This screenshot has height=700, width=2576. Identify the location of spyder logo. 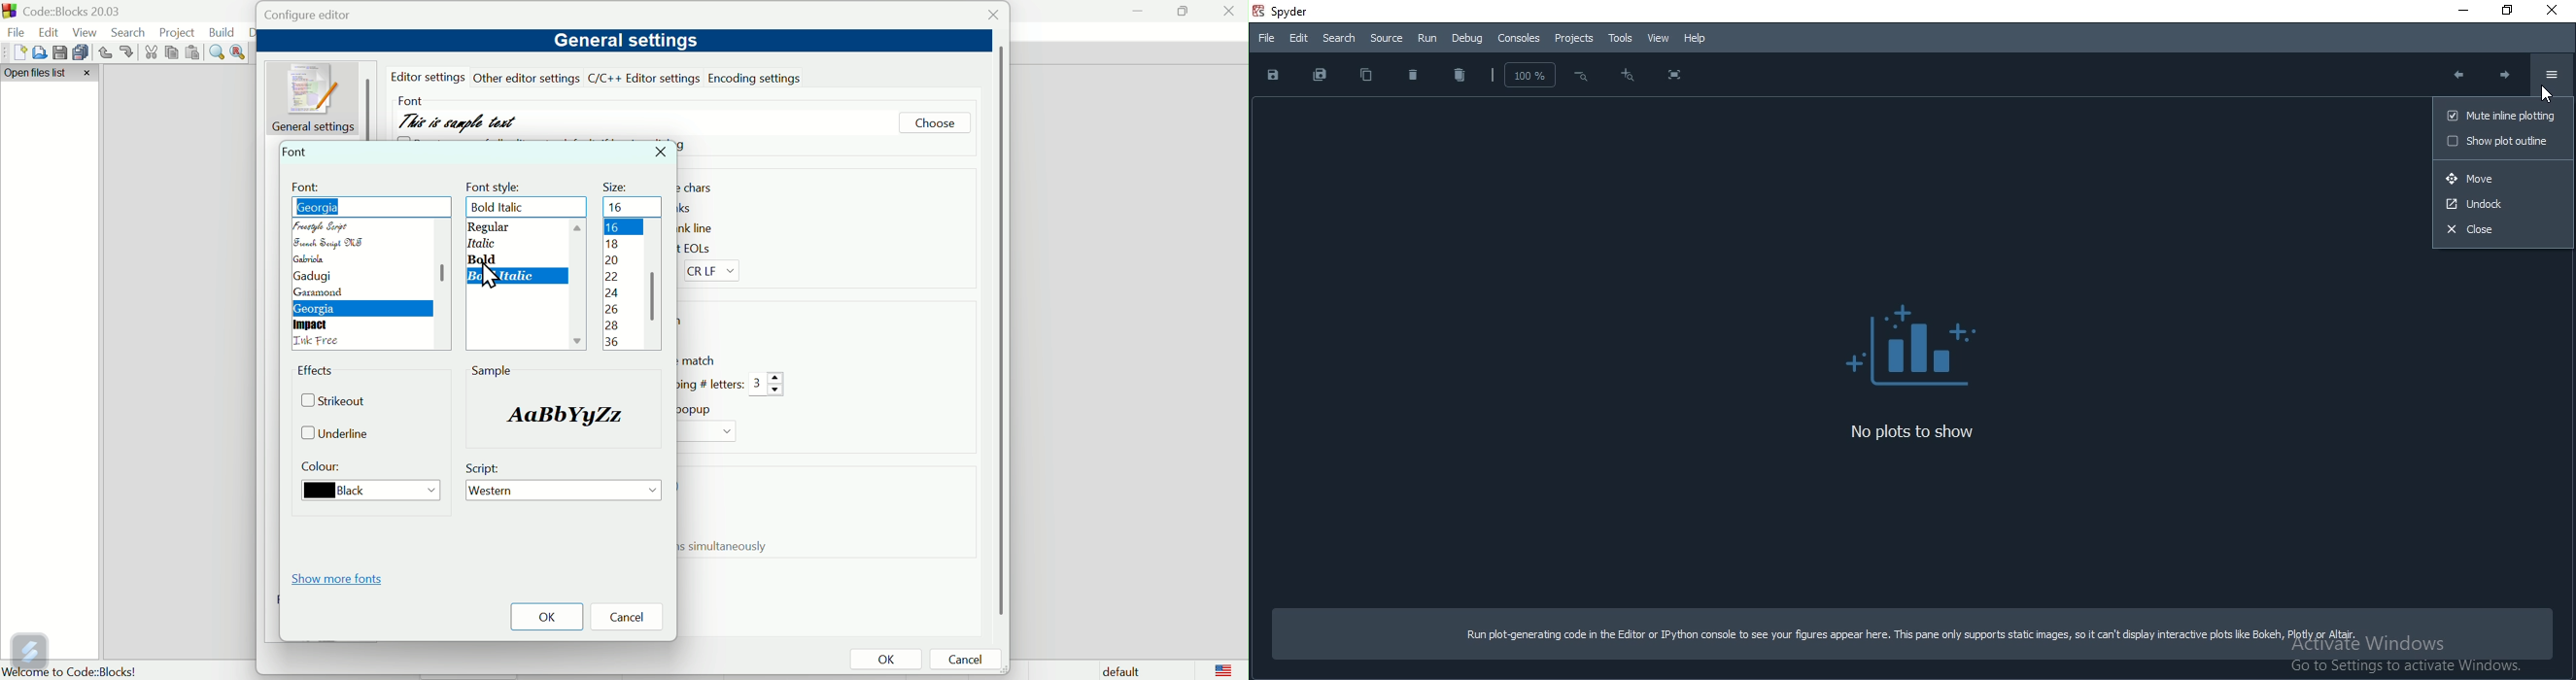
(1257, 14).